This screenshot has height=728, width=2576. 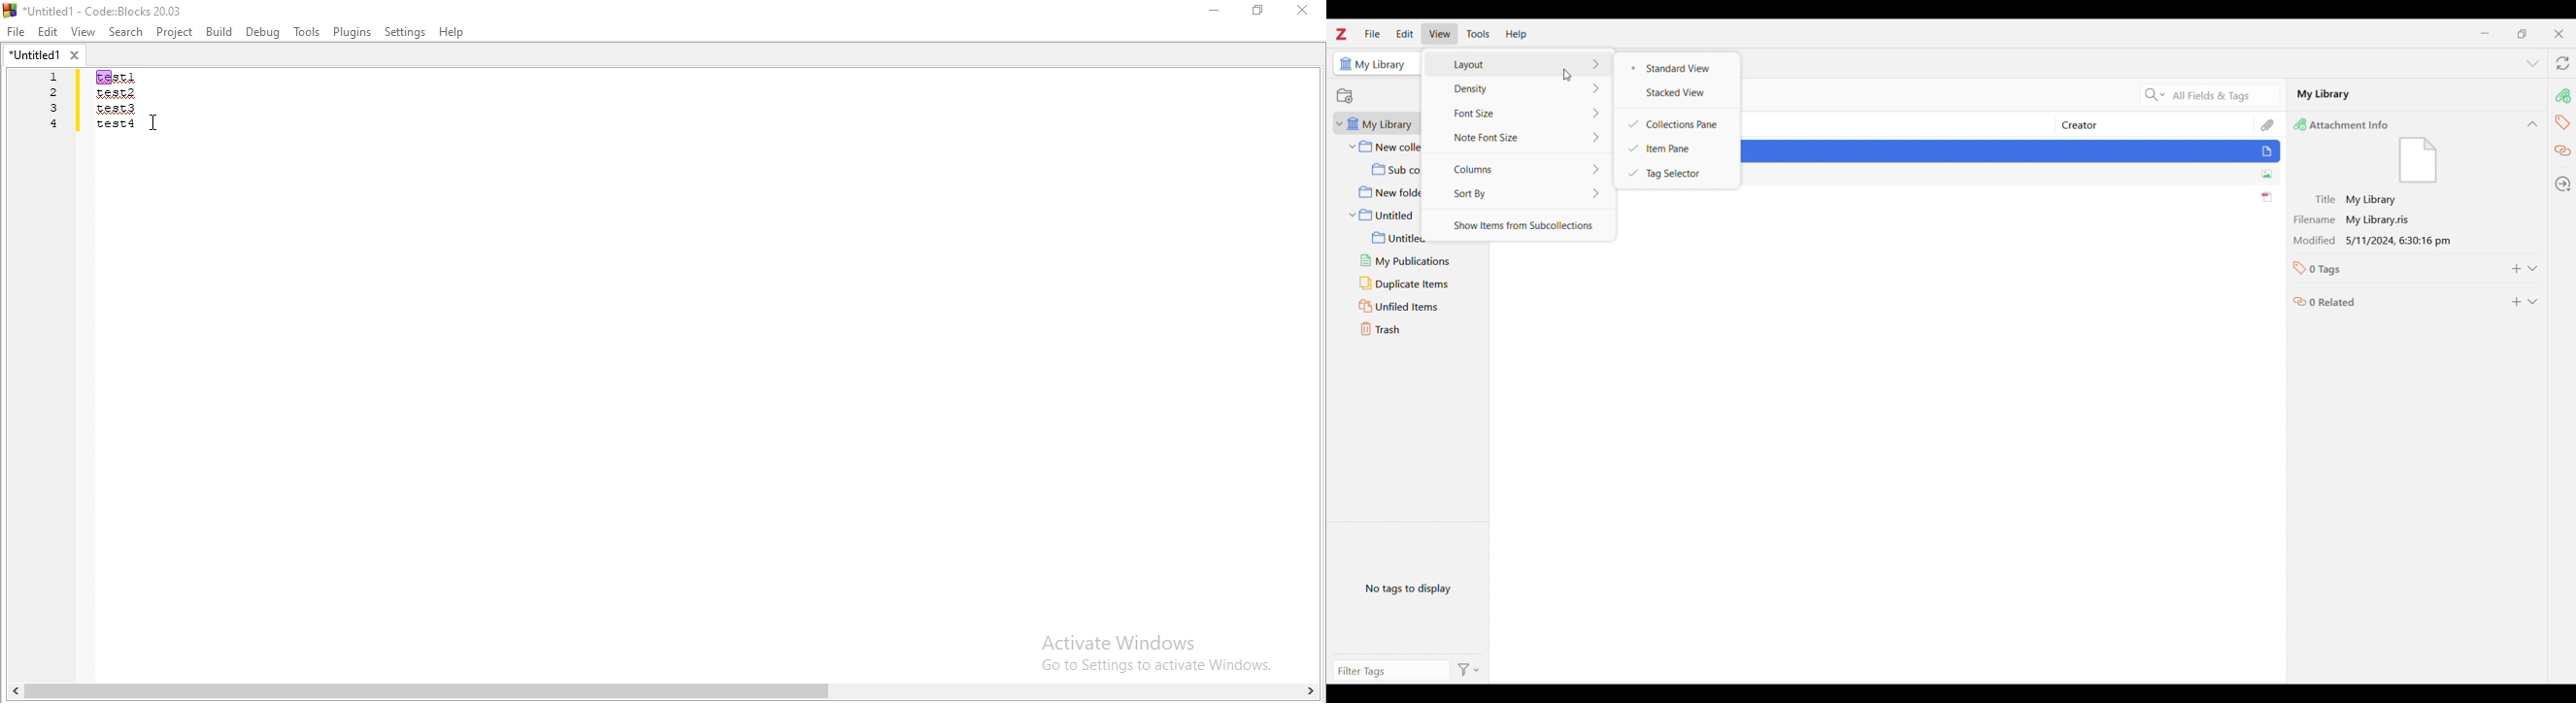 What do you see at coordinates (351, 31) in the screenshot?
I see `Plugins ` at bounding box center [351, 31].